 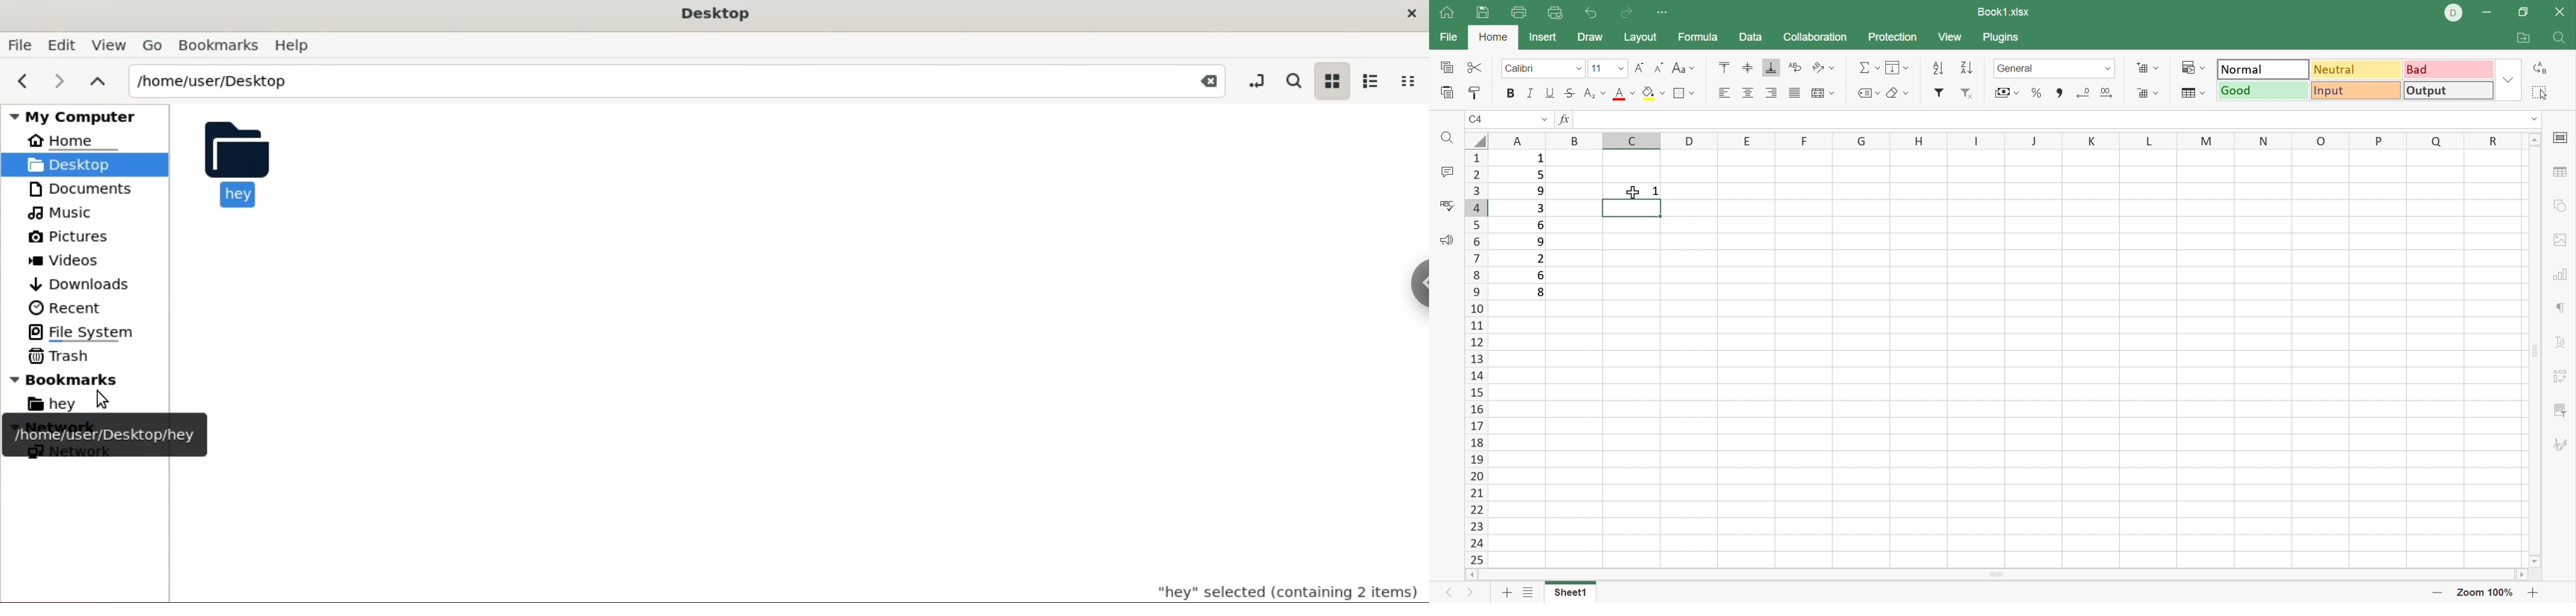 I want to click on Layout, so click(x=1641, y=36).